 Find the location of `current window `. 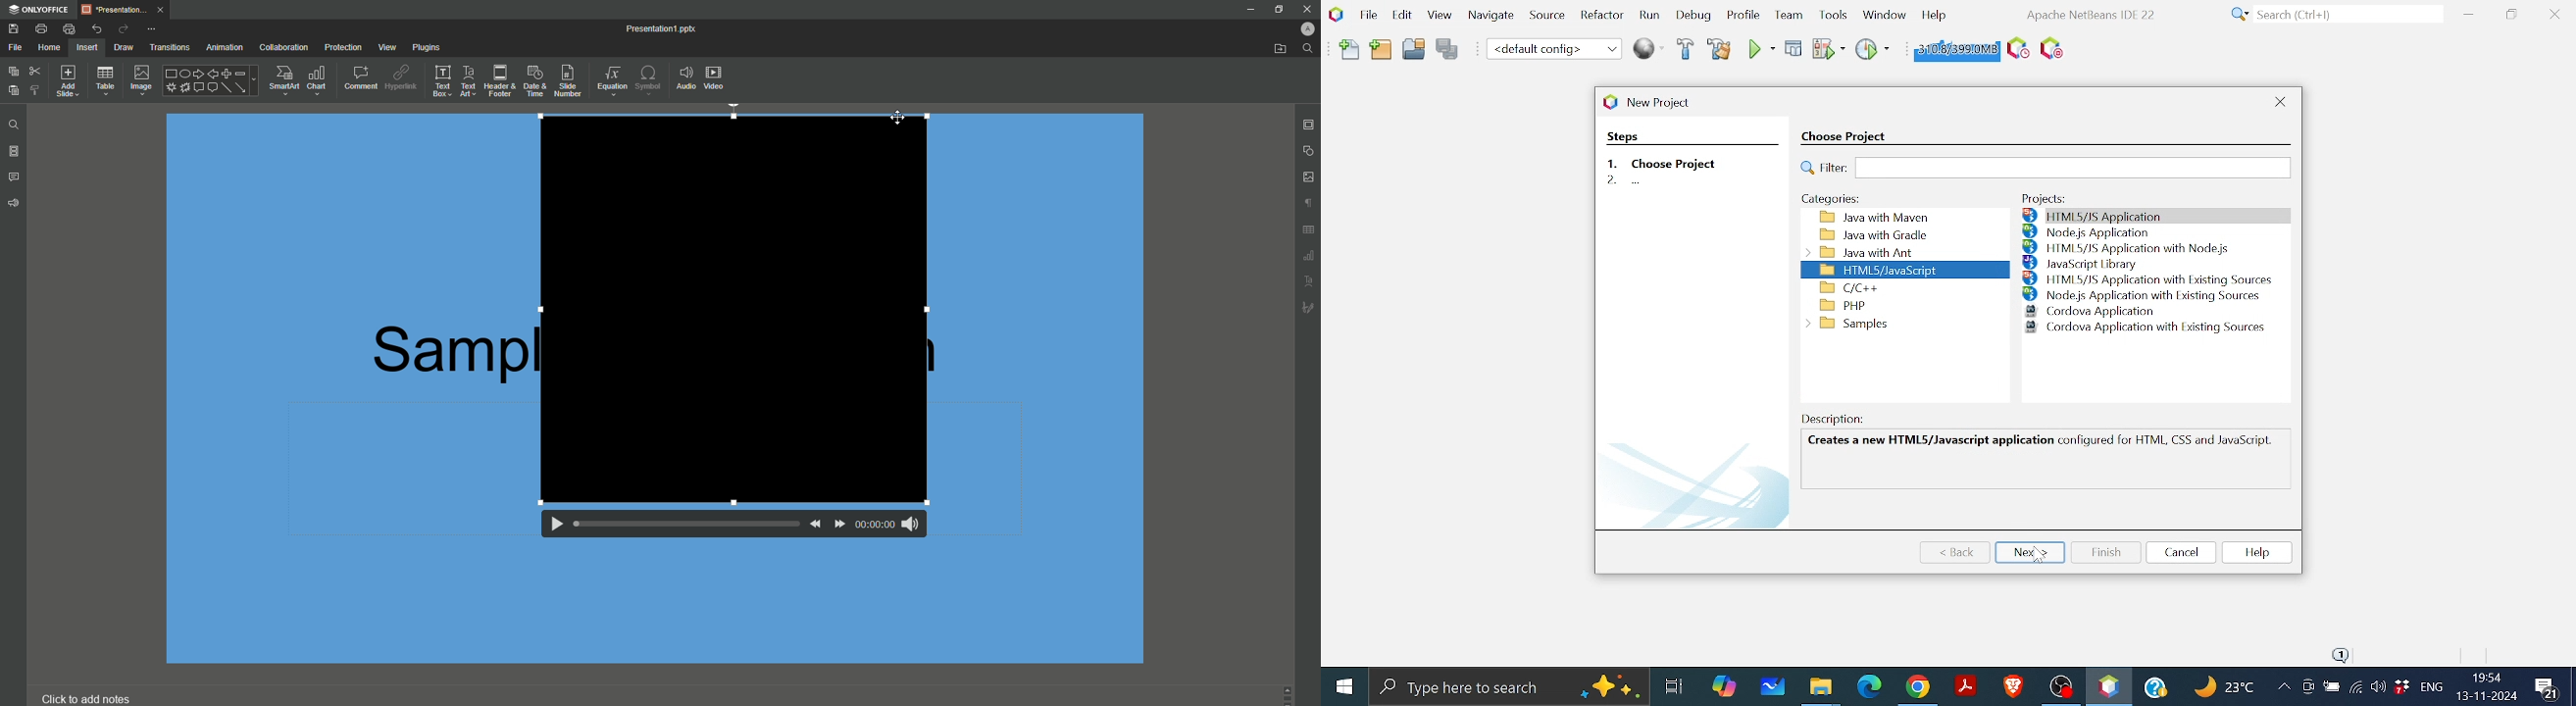

current window  is located at coordinates (1658, 101).